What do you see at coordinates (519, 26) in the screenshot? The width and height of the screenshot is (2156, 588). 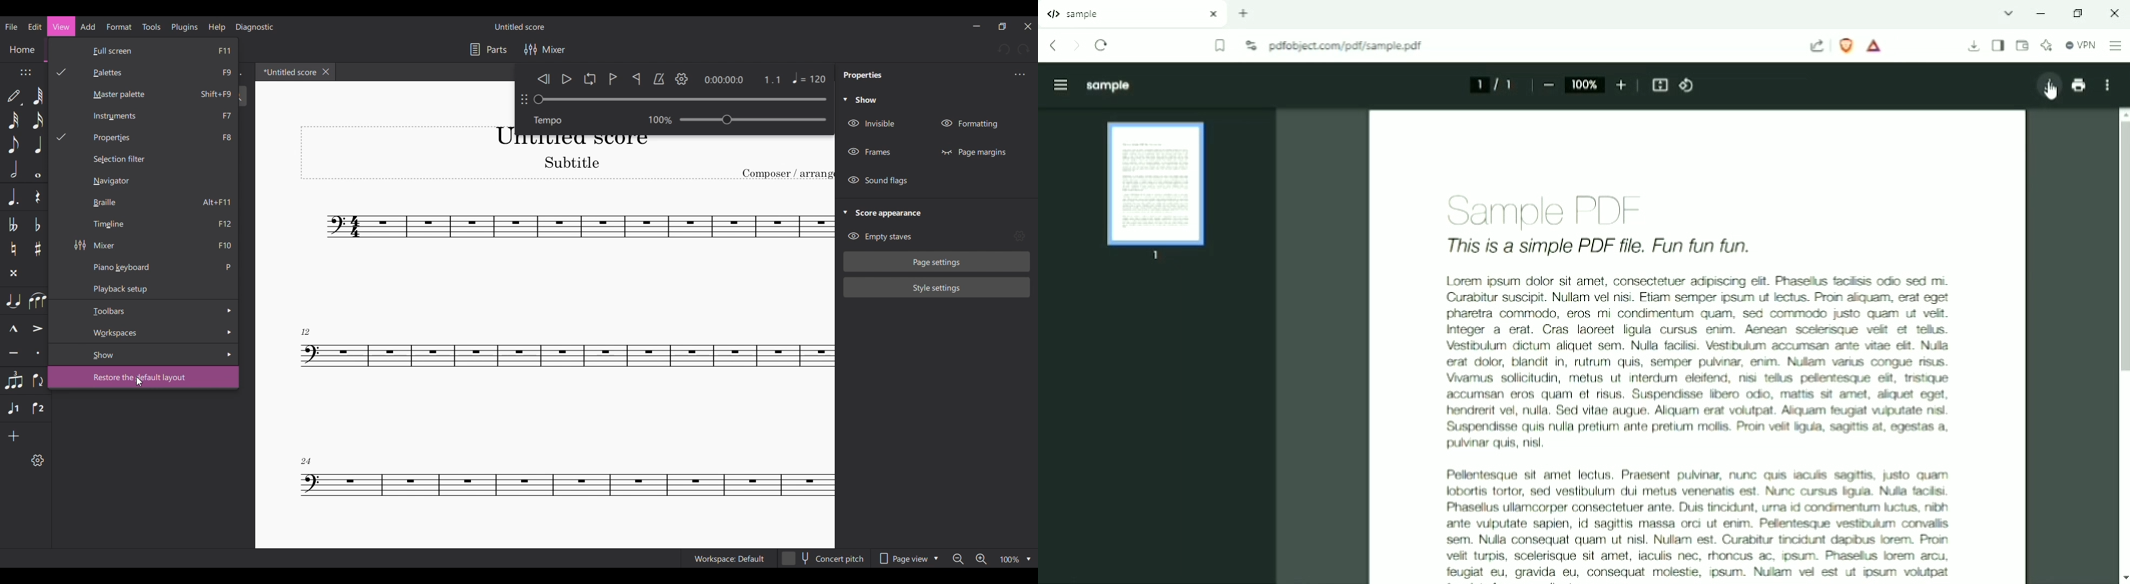 I see `Untitled score` at bounding box center [519, 26].